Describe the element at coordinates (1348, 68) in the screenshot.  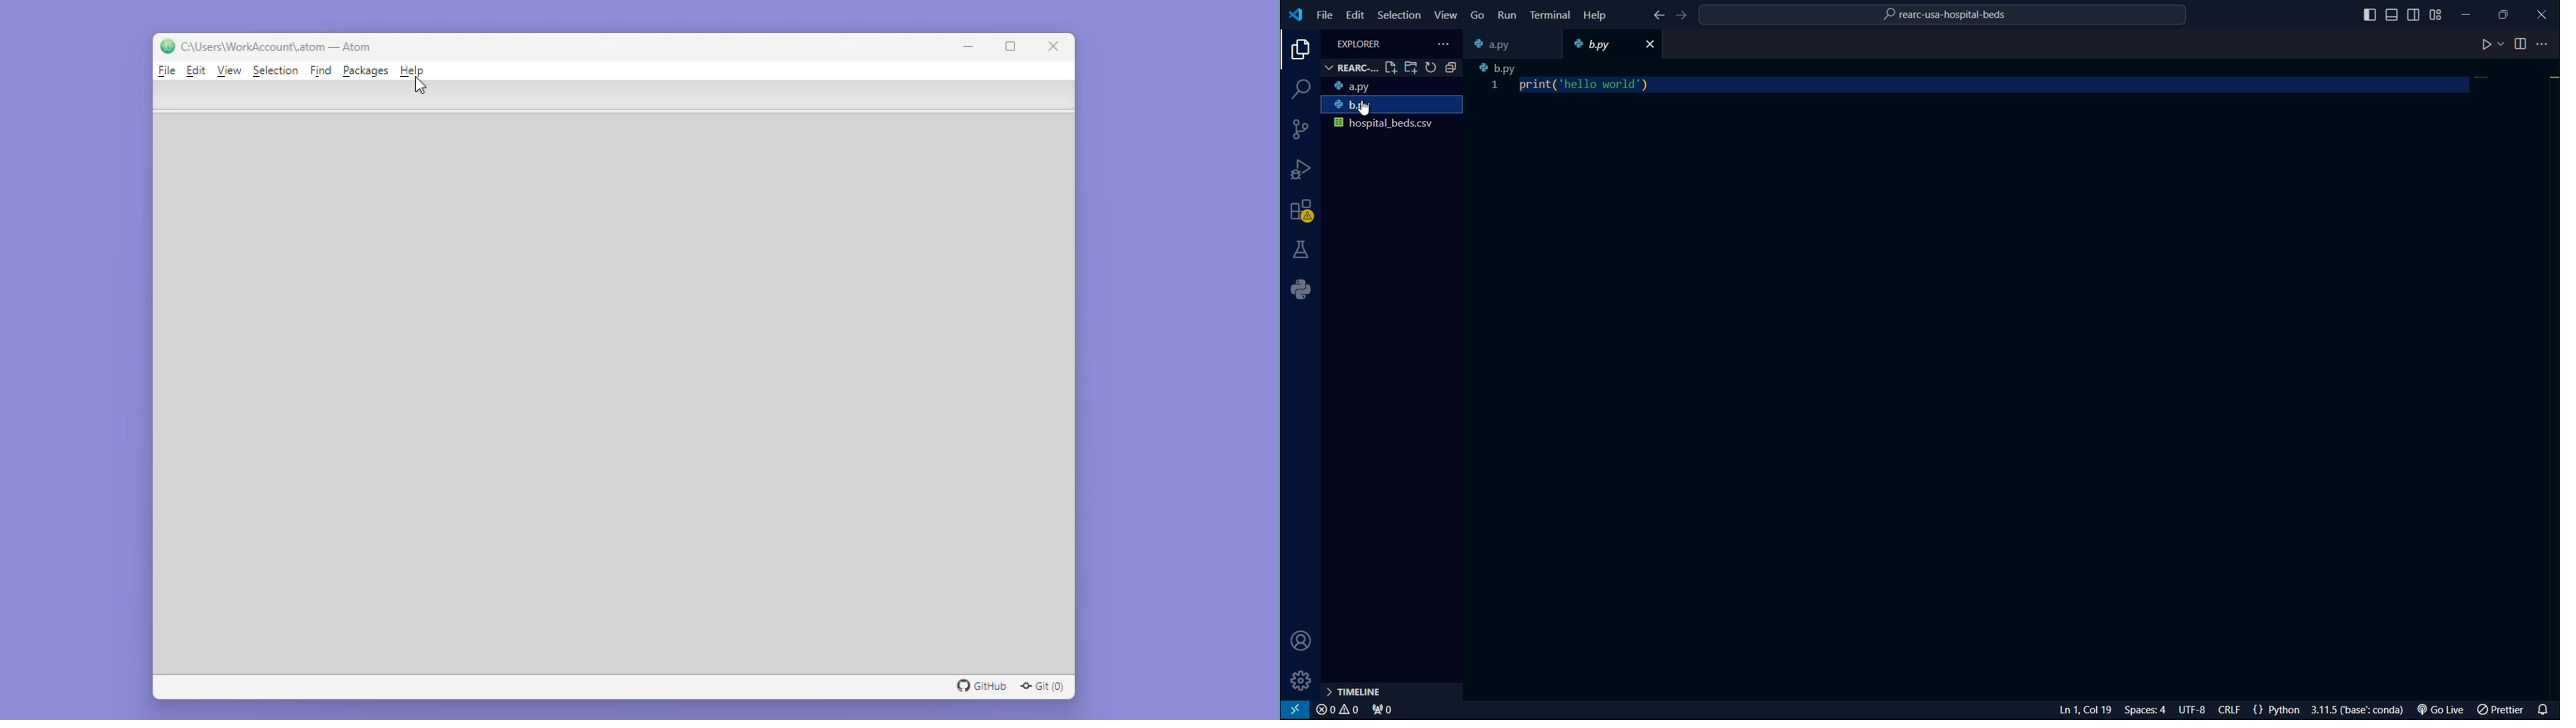
I see `REARC-...` at that location.